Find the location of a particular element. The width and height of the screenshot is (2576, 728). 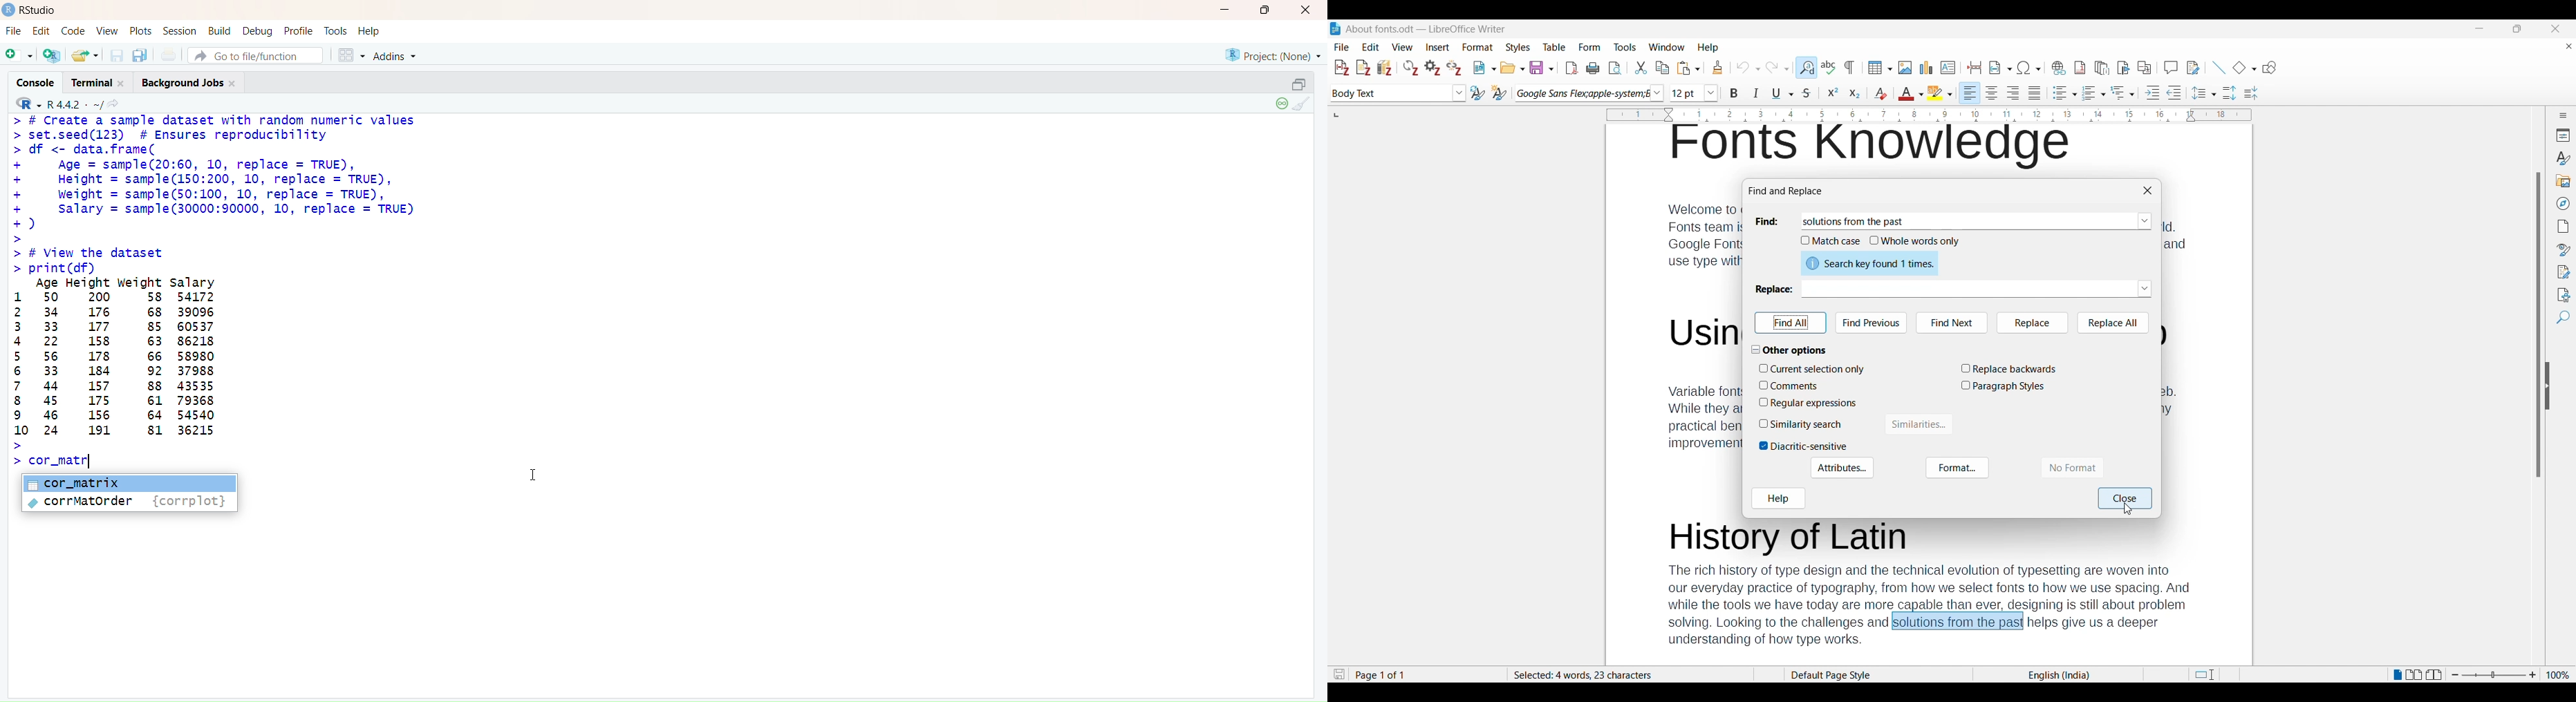

Help menu is located at coordinates (1708, 47).